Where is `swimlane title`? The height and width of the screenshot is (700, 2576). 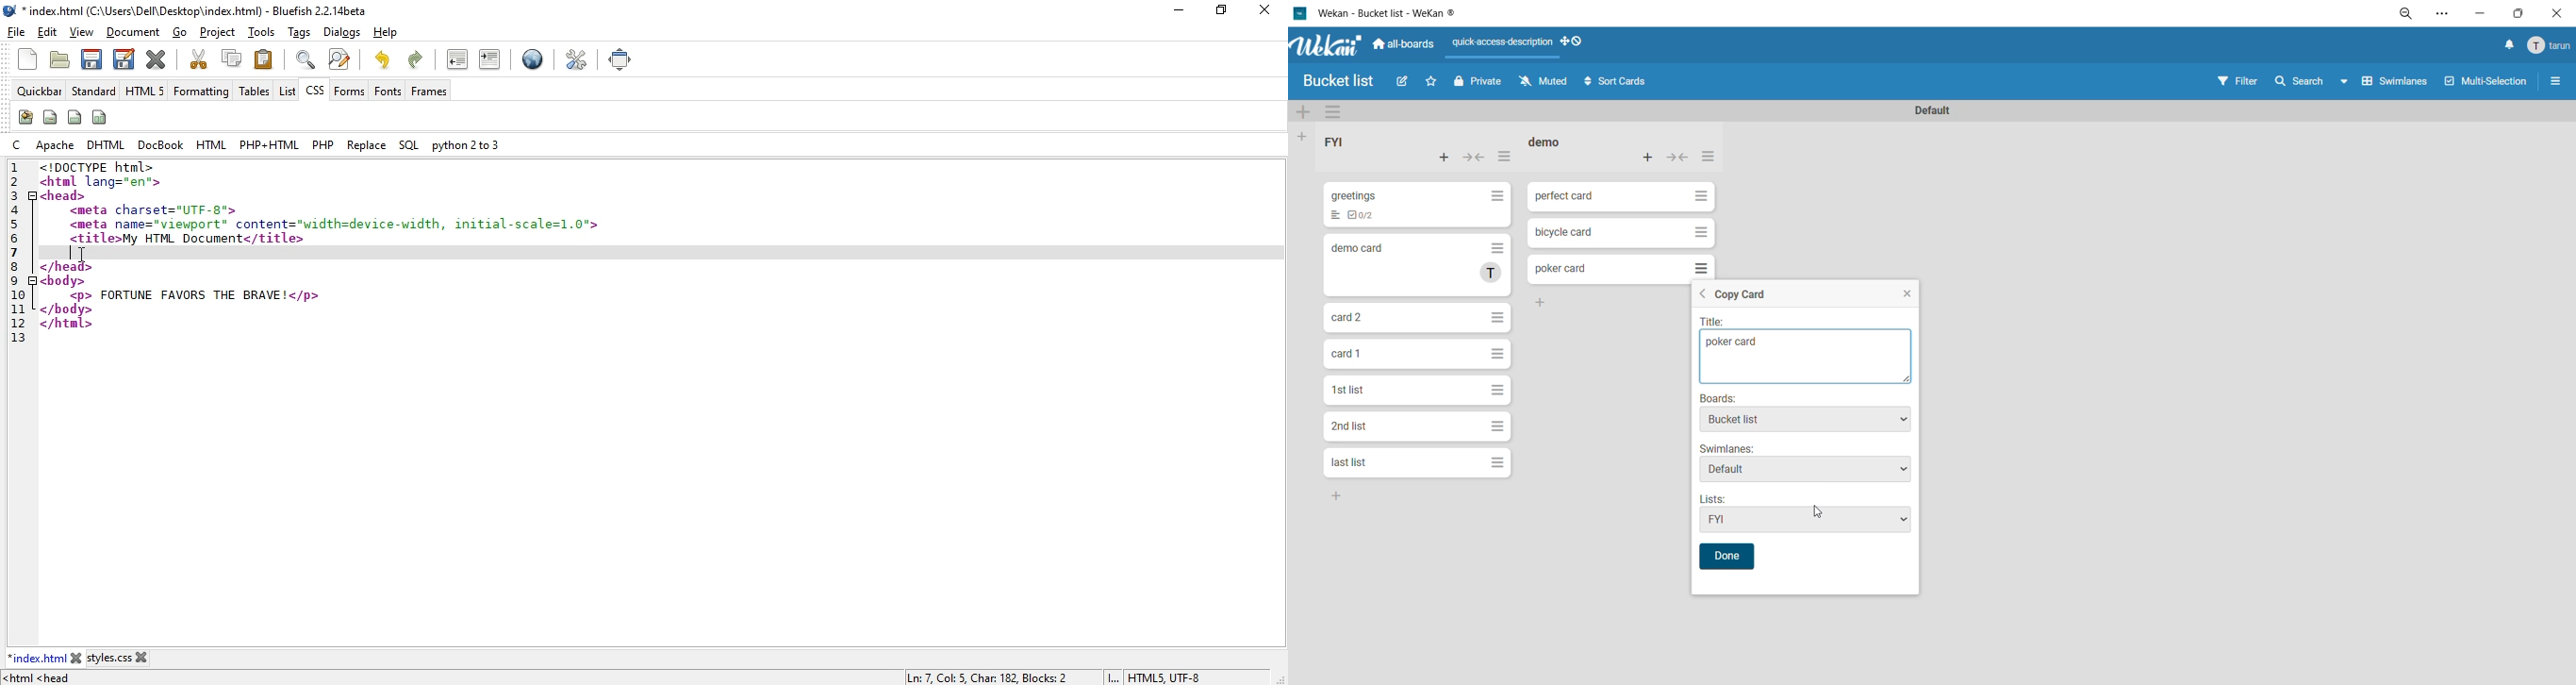
swimlane title is located at coordinates (1933, 109).